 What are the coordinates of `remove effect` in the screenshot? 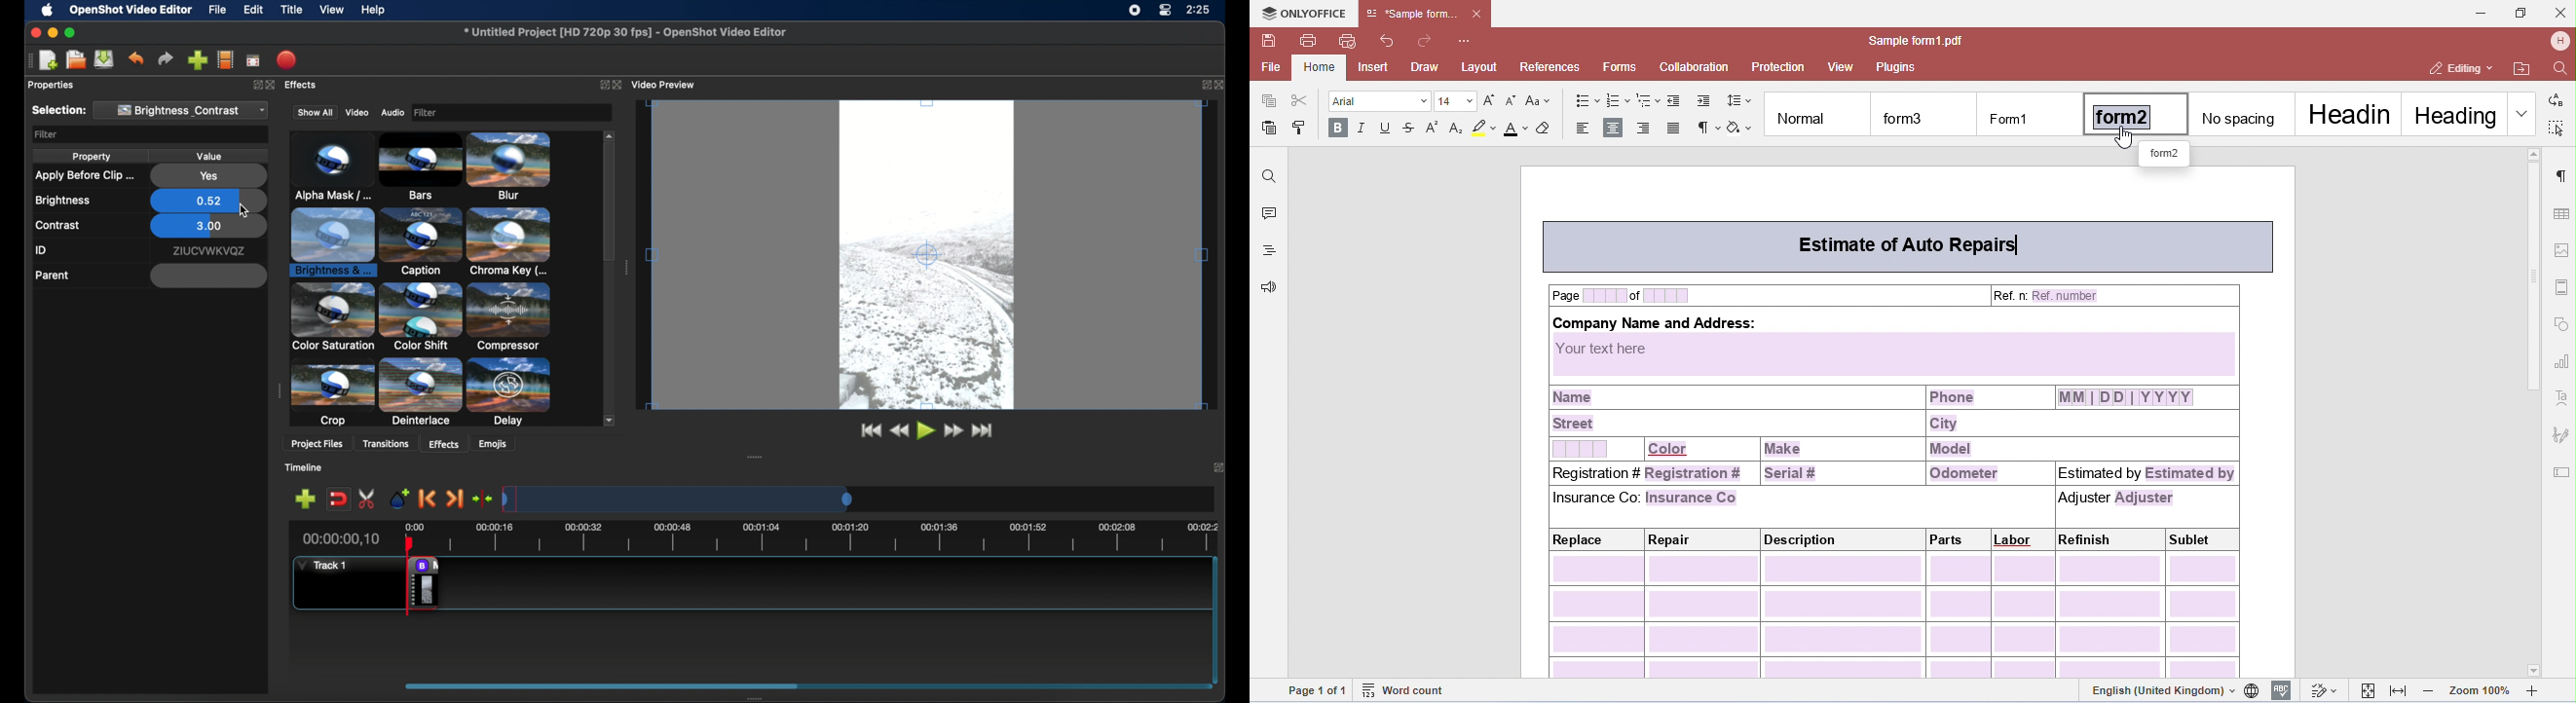 It's located at (423, 583).